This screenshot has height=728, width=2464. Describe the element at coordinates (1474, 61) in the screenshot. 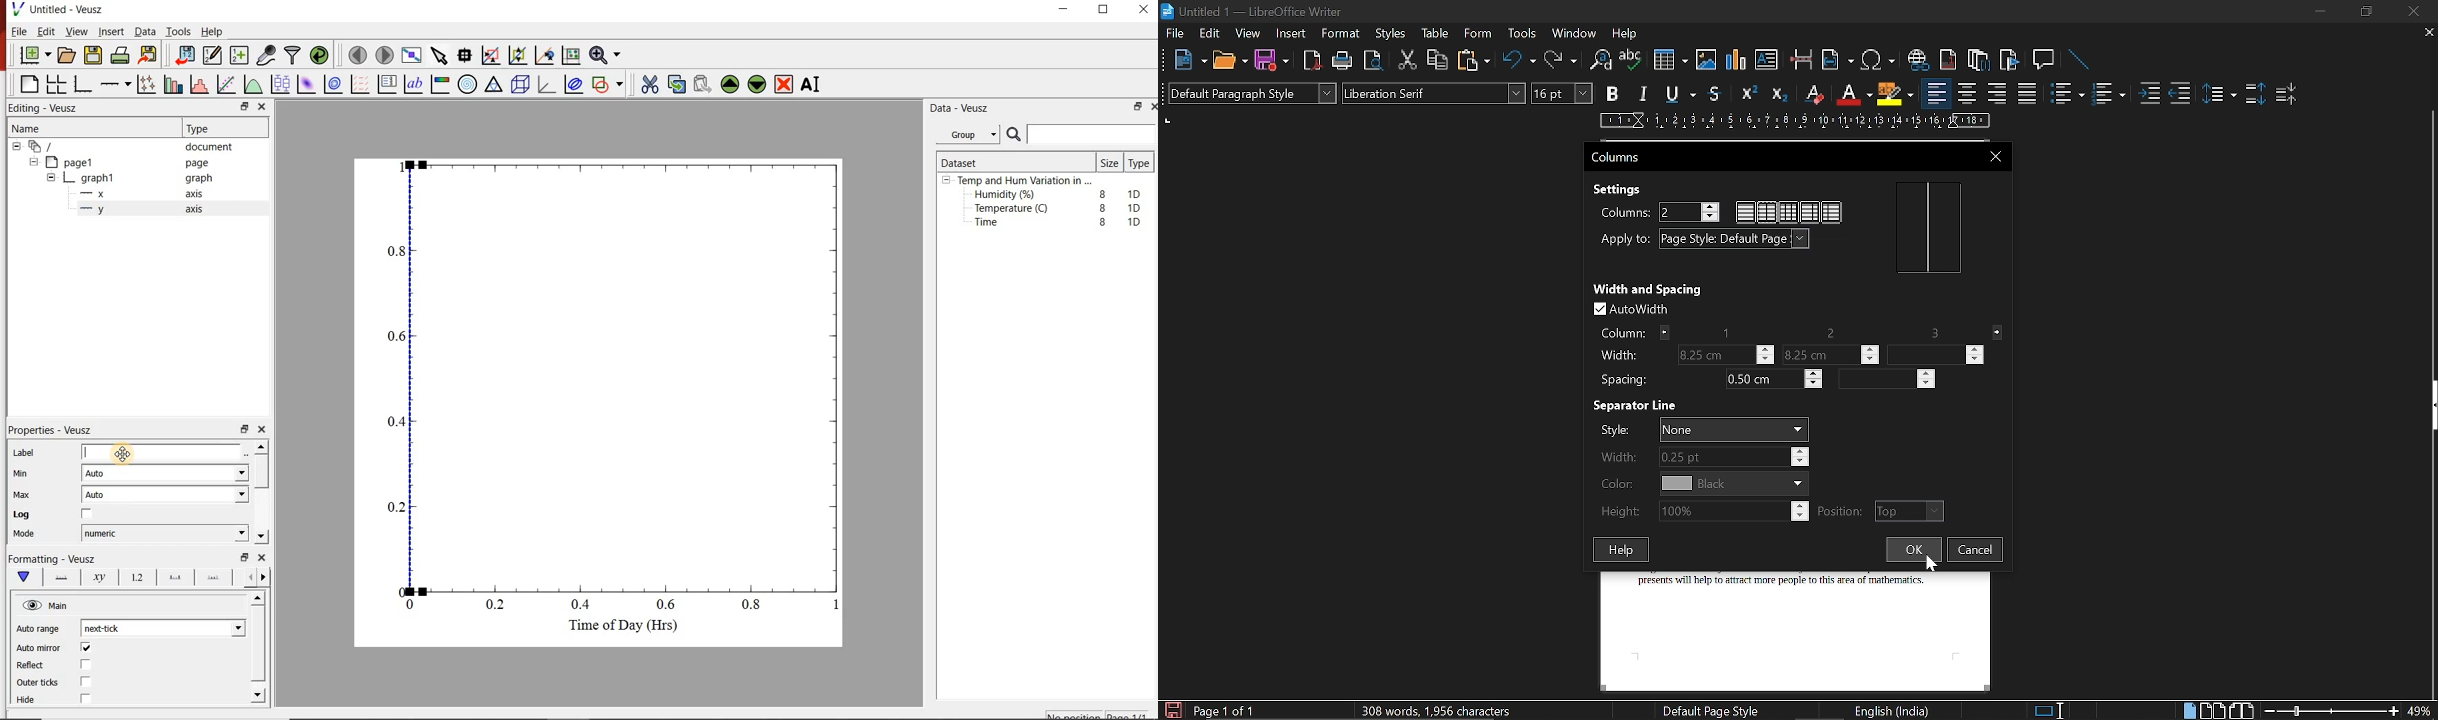

I see `Paste` at that location.